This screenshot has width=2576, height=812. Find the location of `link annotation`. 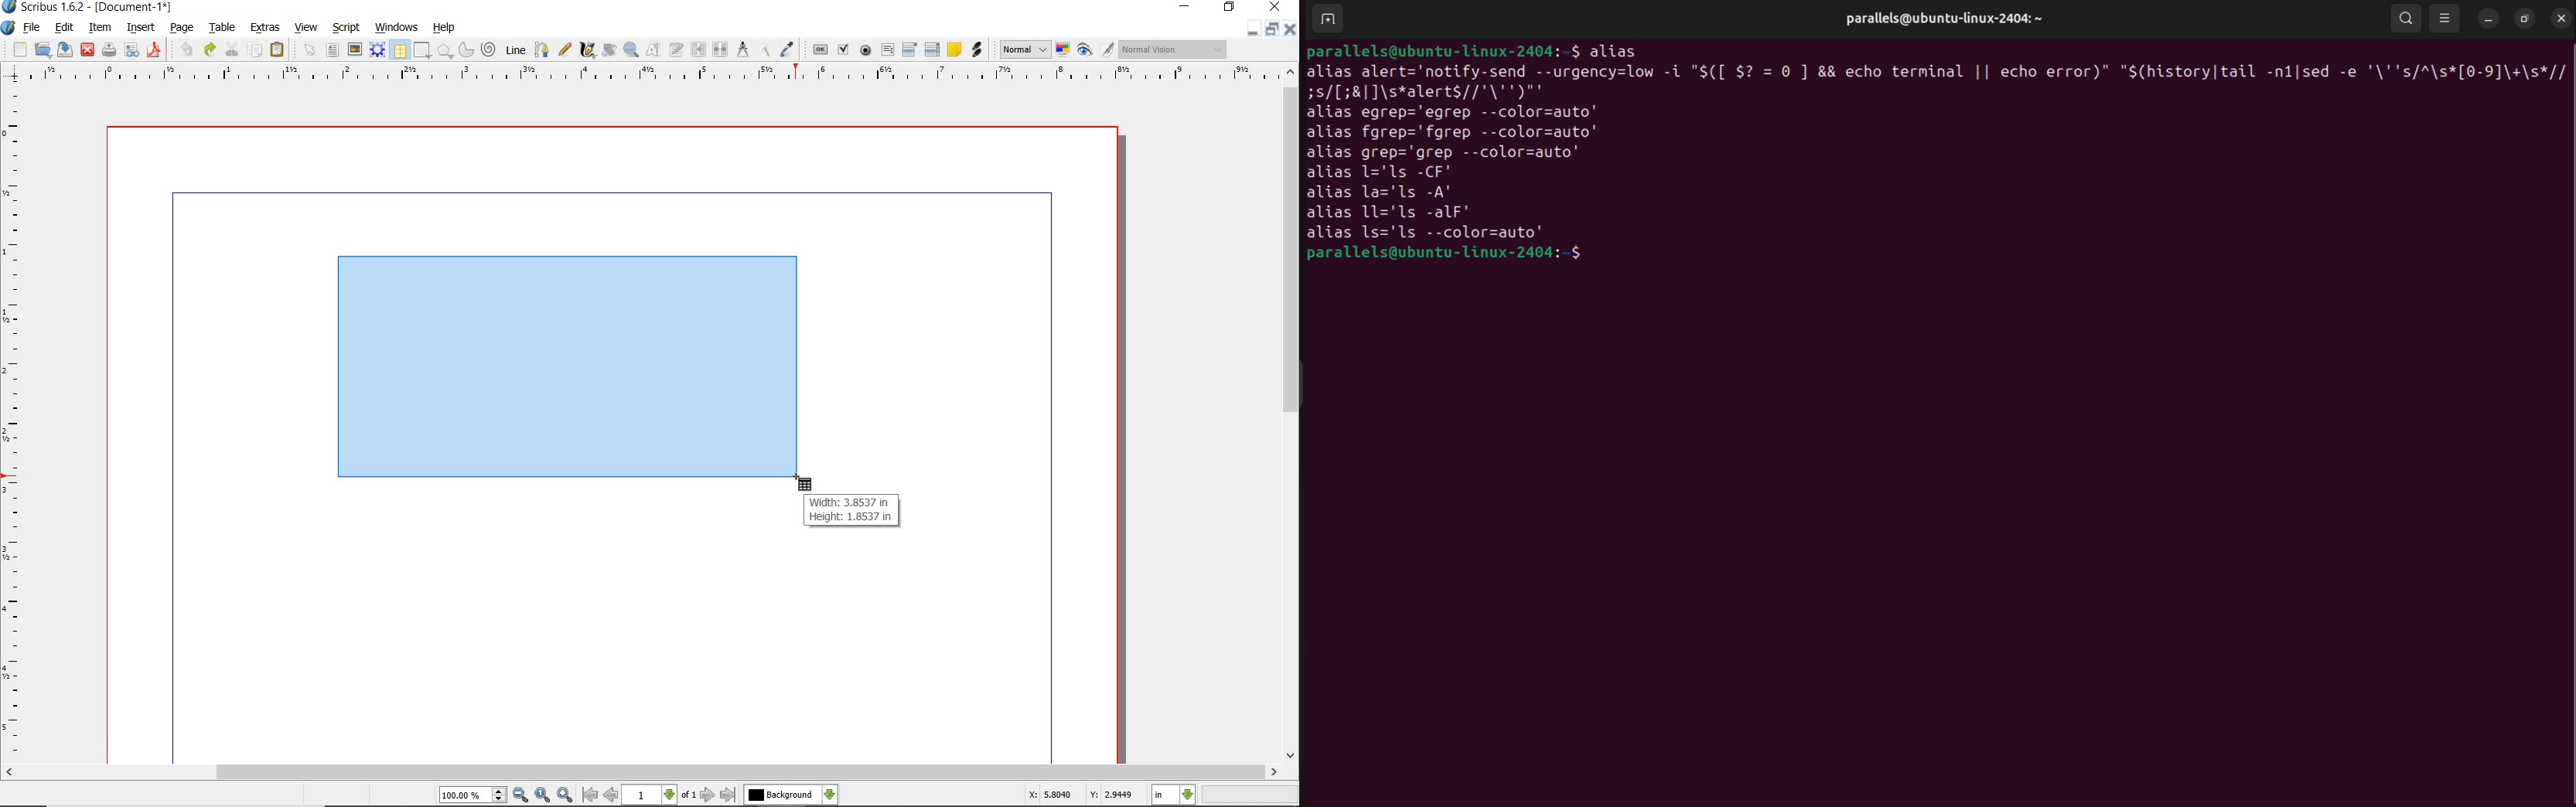

link annotation is located at coordinates (976, 49).